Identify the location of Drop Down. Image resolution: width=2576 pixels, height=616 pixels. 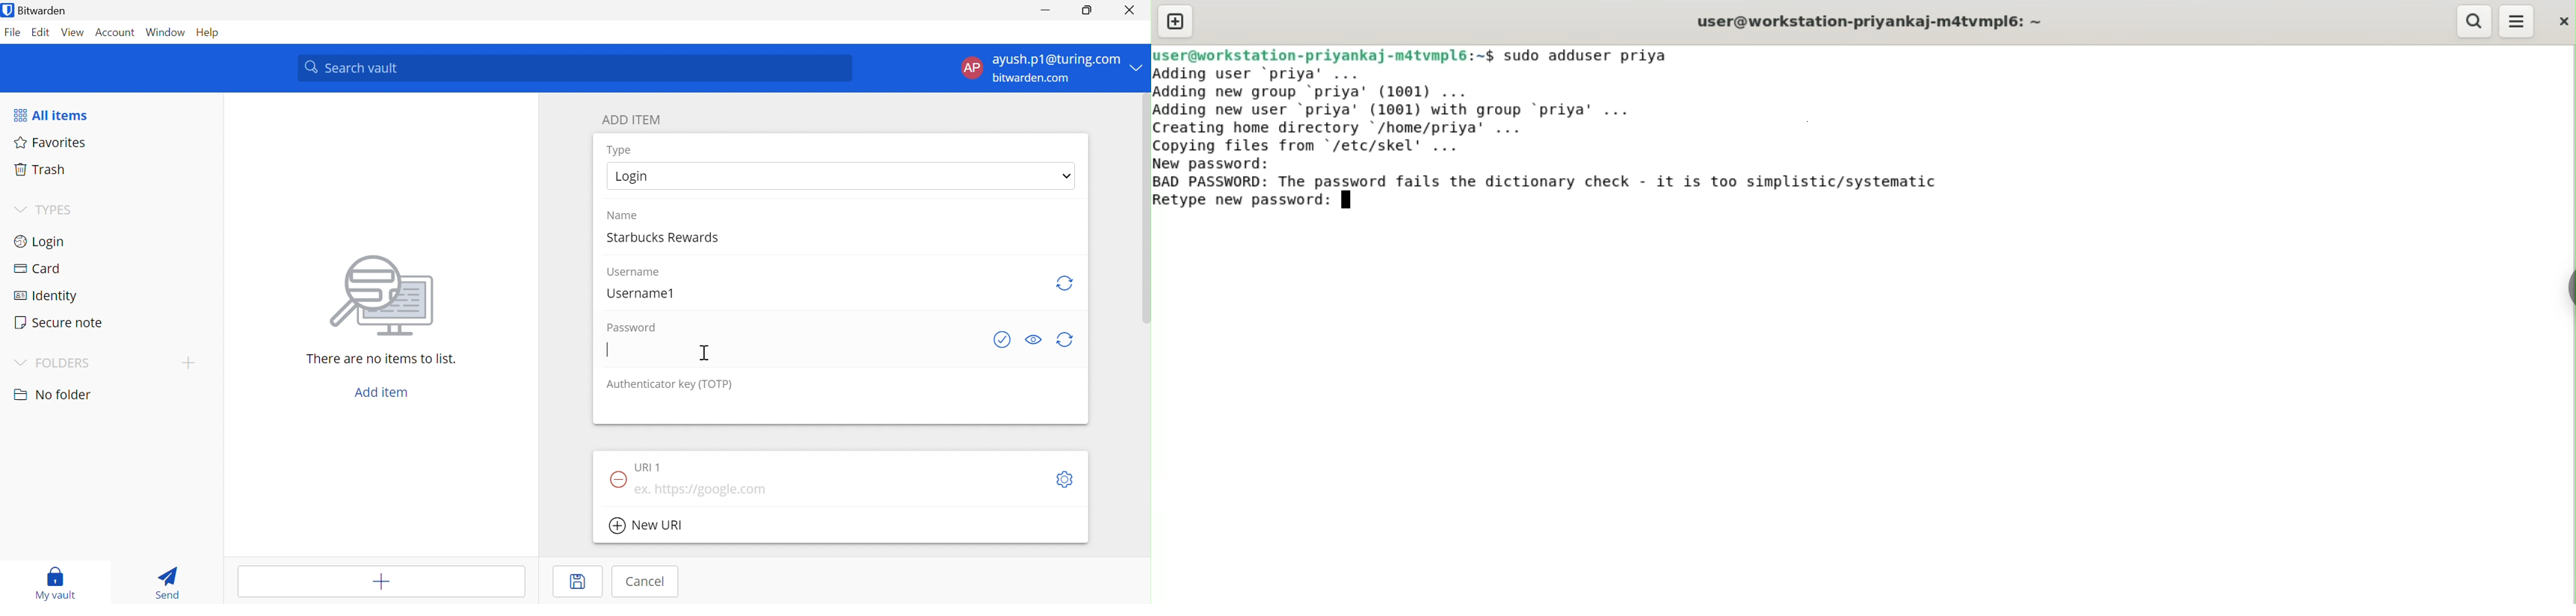
(1069, 177).